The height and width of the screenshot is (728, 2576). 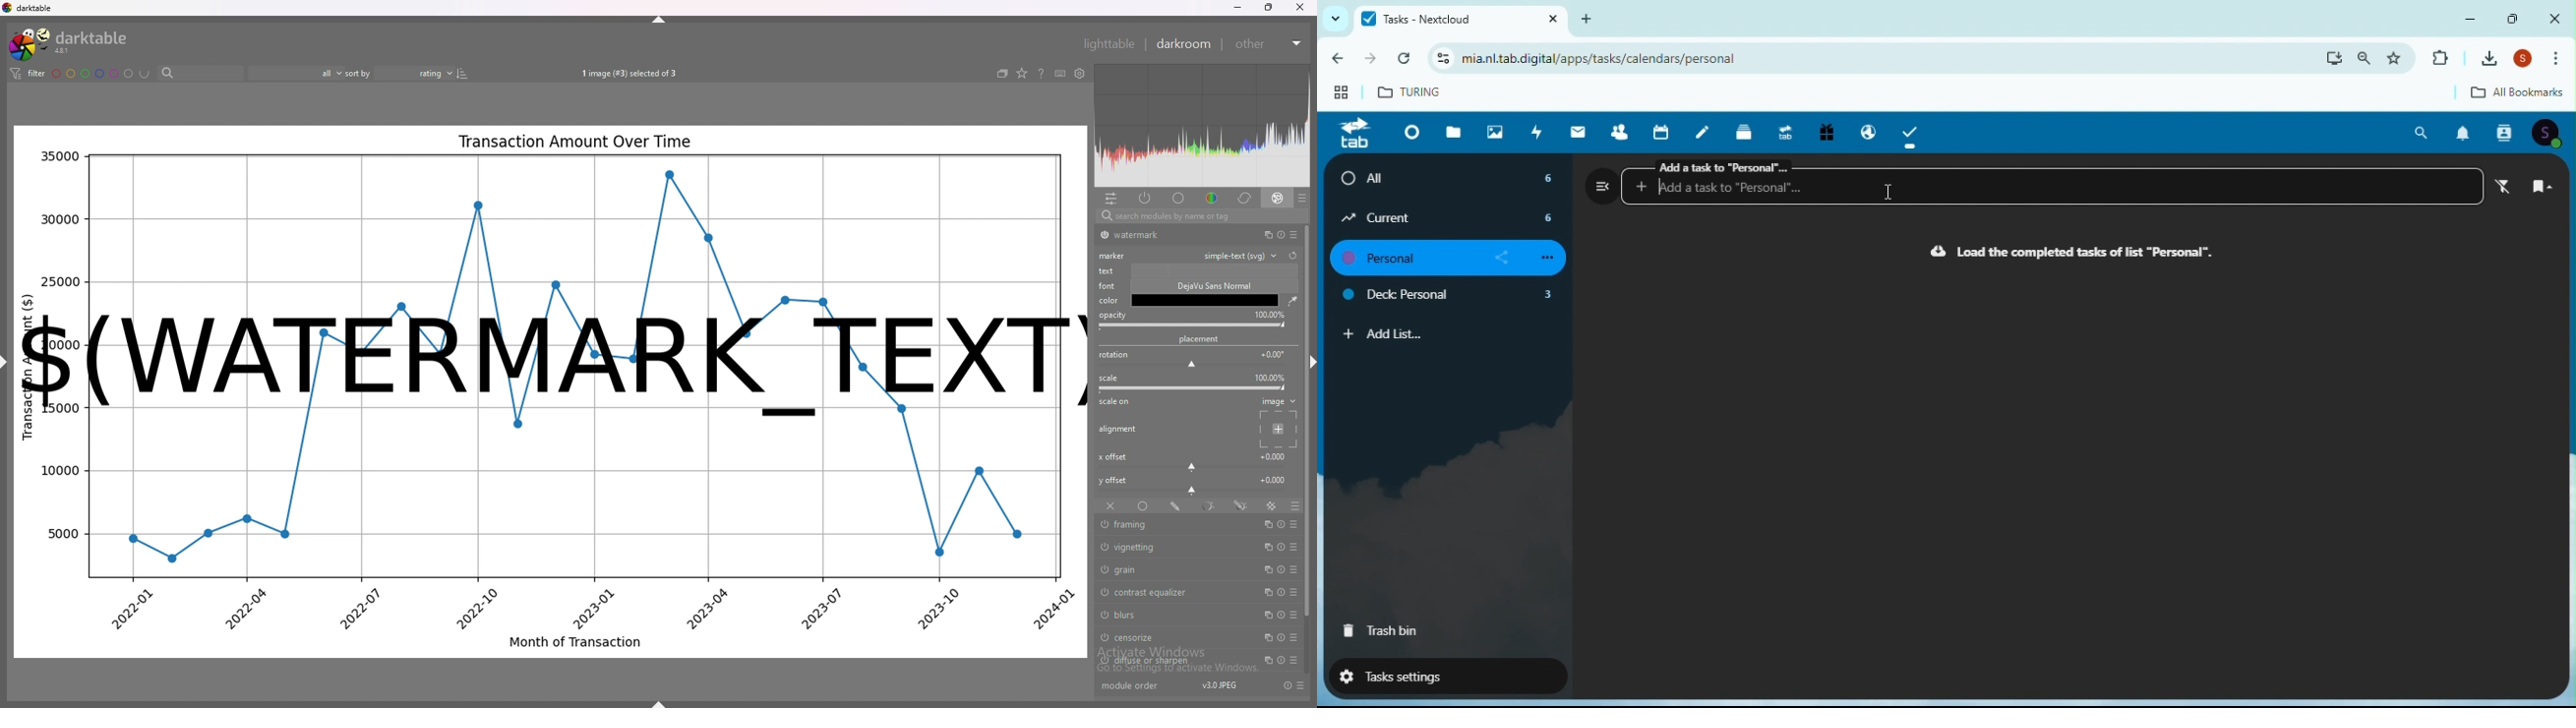 What do you see at coordinates (1332, 19) in the screenshot?
I see `dropdown` at bounding box center [1332, 19].